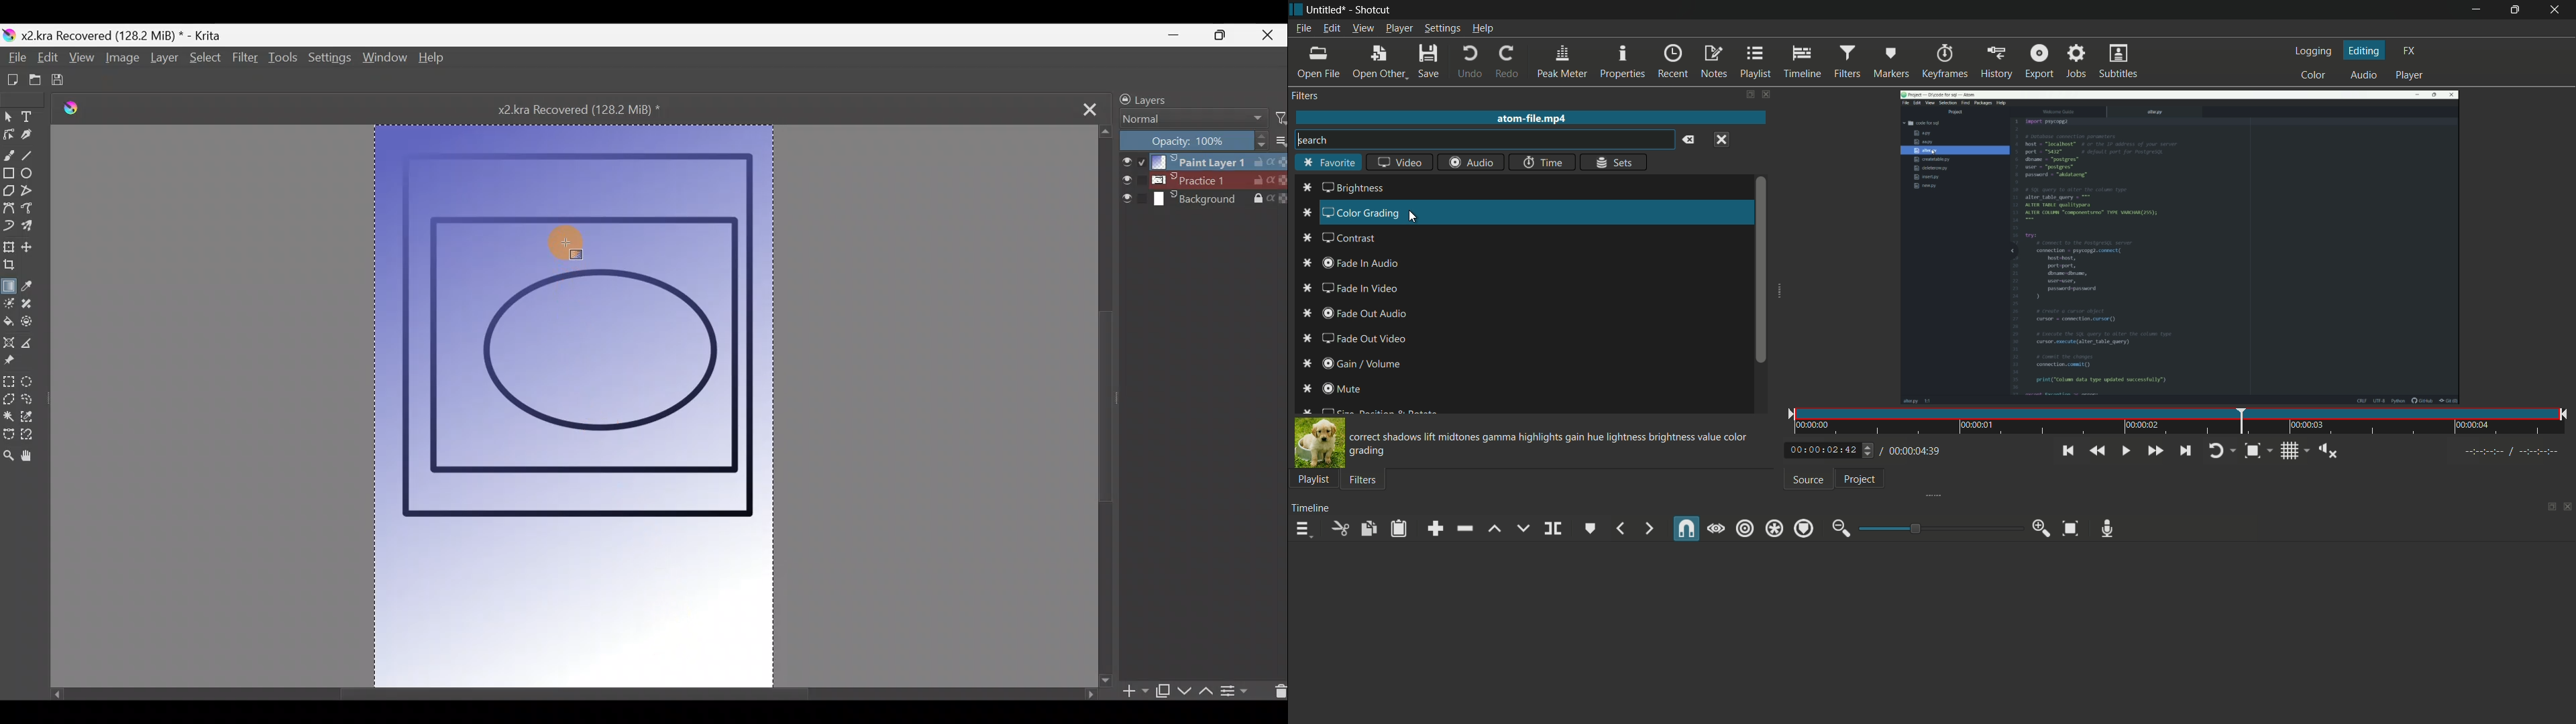  Describe the element at coordinates (1204, 691) in the screenshot. I see `Move layer/mask up` at that location.